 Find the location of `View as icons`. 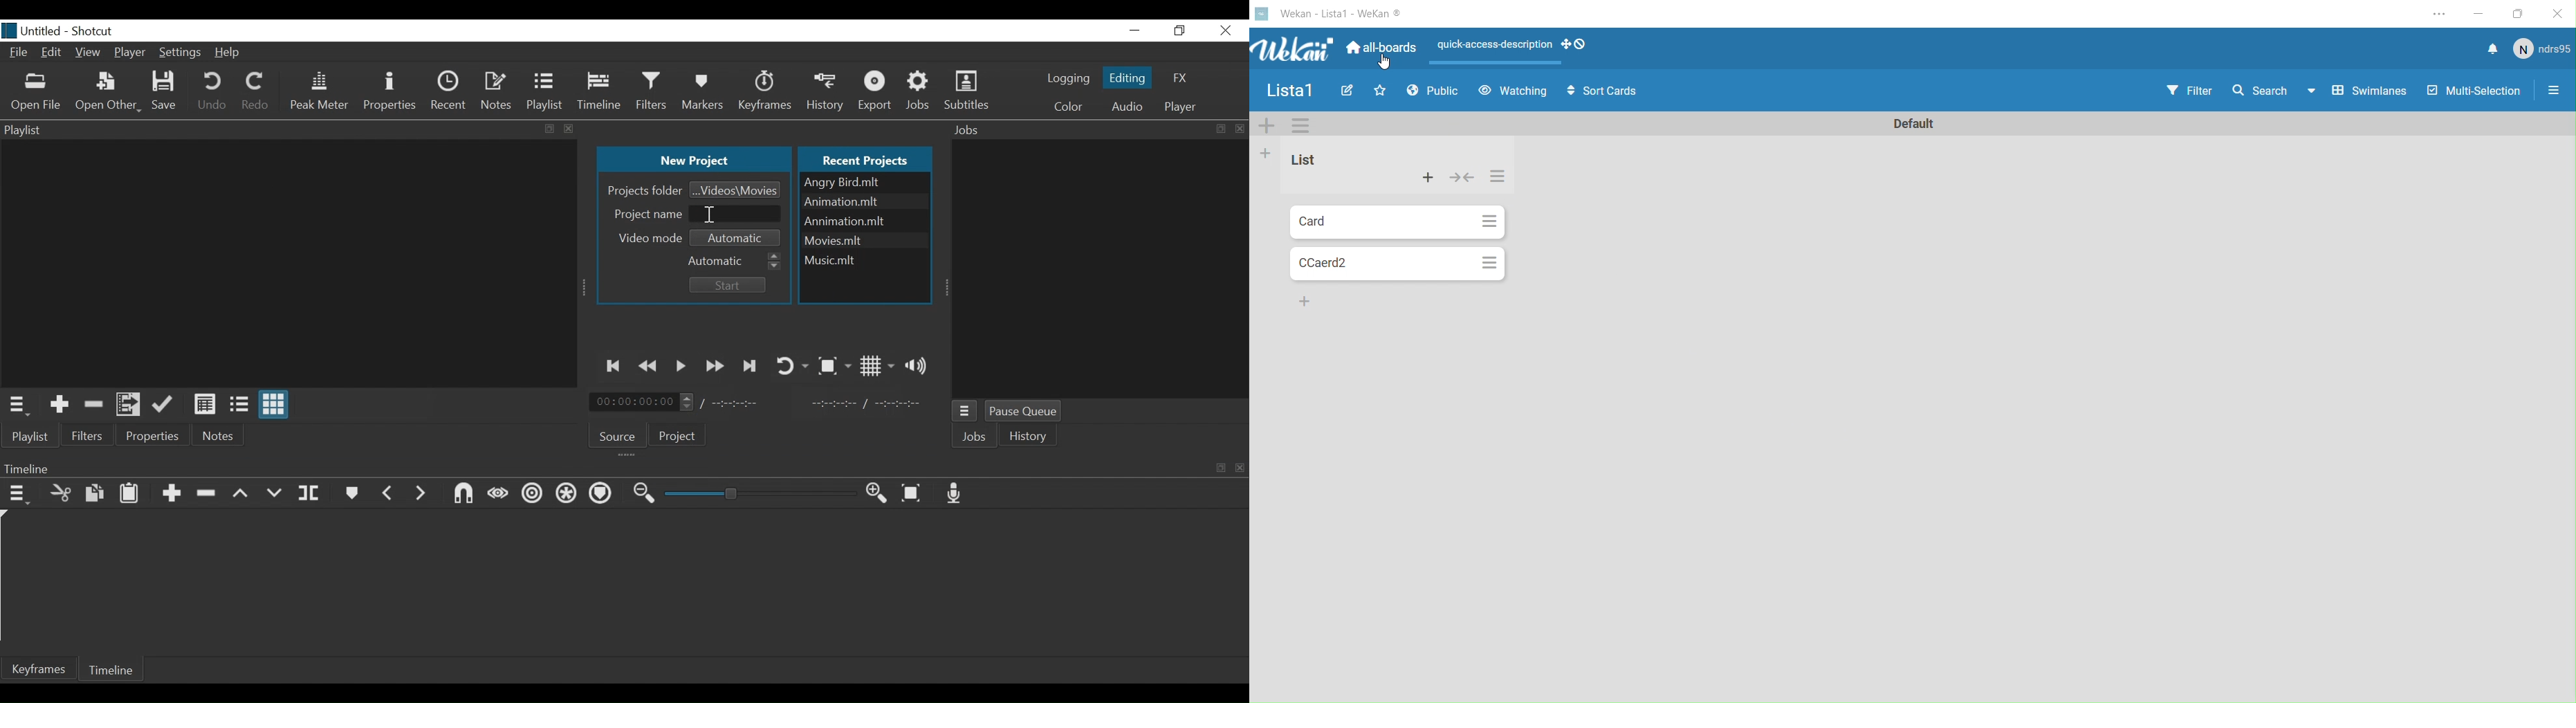

View as icons is located at coordinates (275, 406).